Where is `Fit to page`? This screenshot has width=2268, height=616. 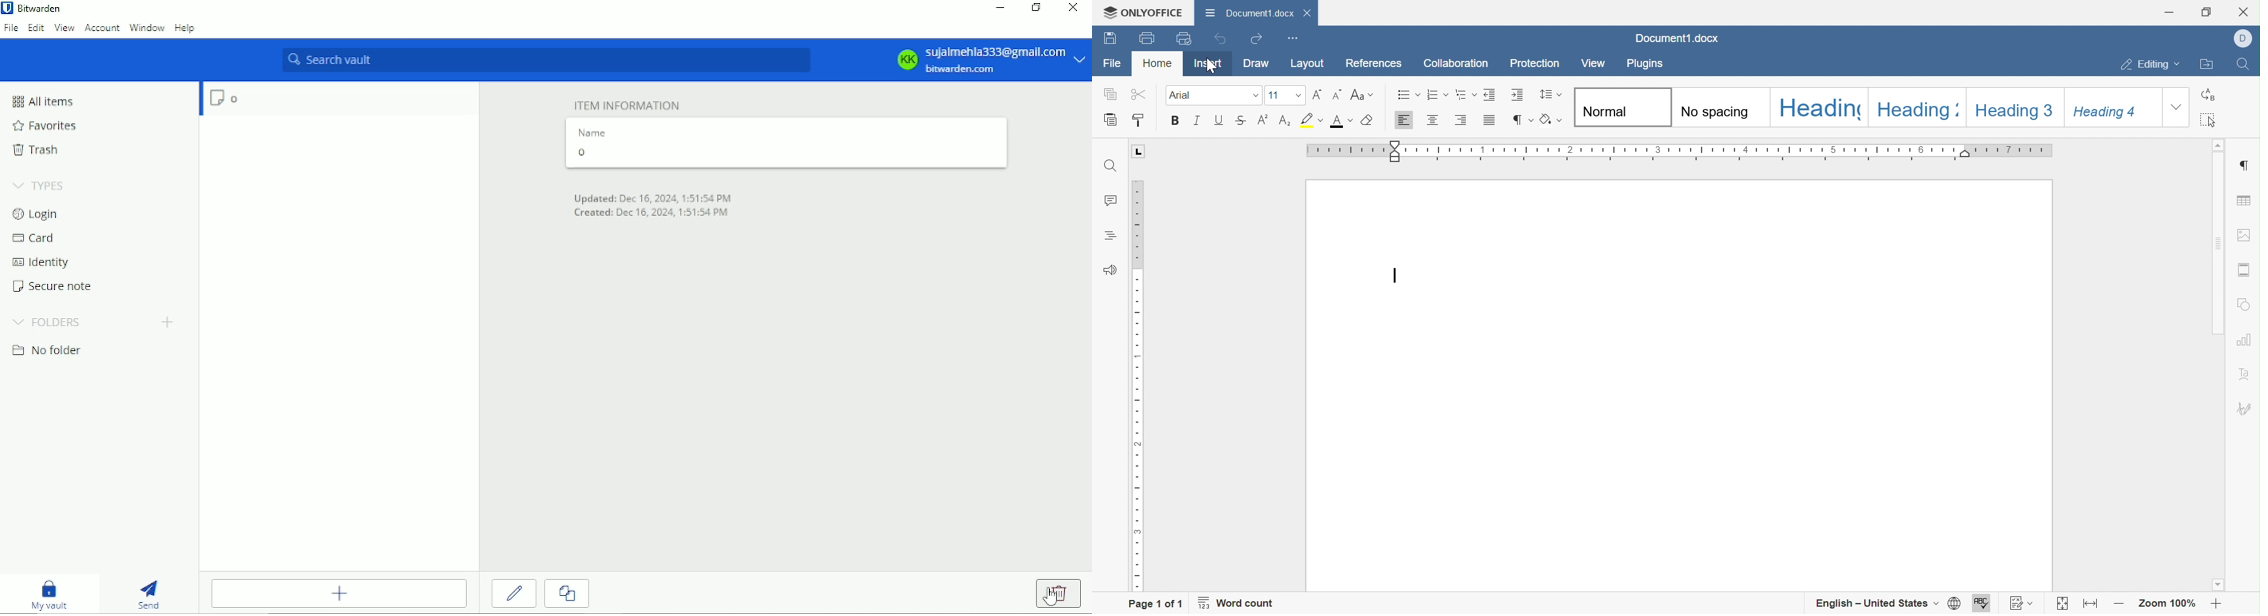
Fit to page is located at coordinates (2062, 602).